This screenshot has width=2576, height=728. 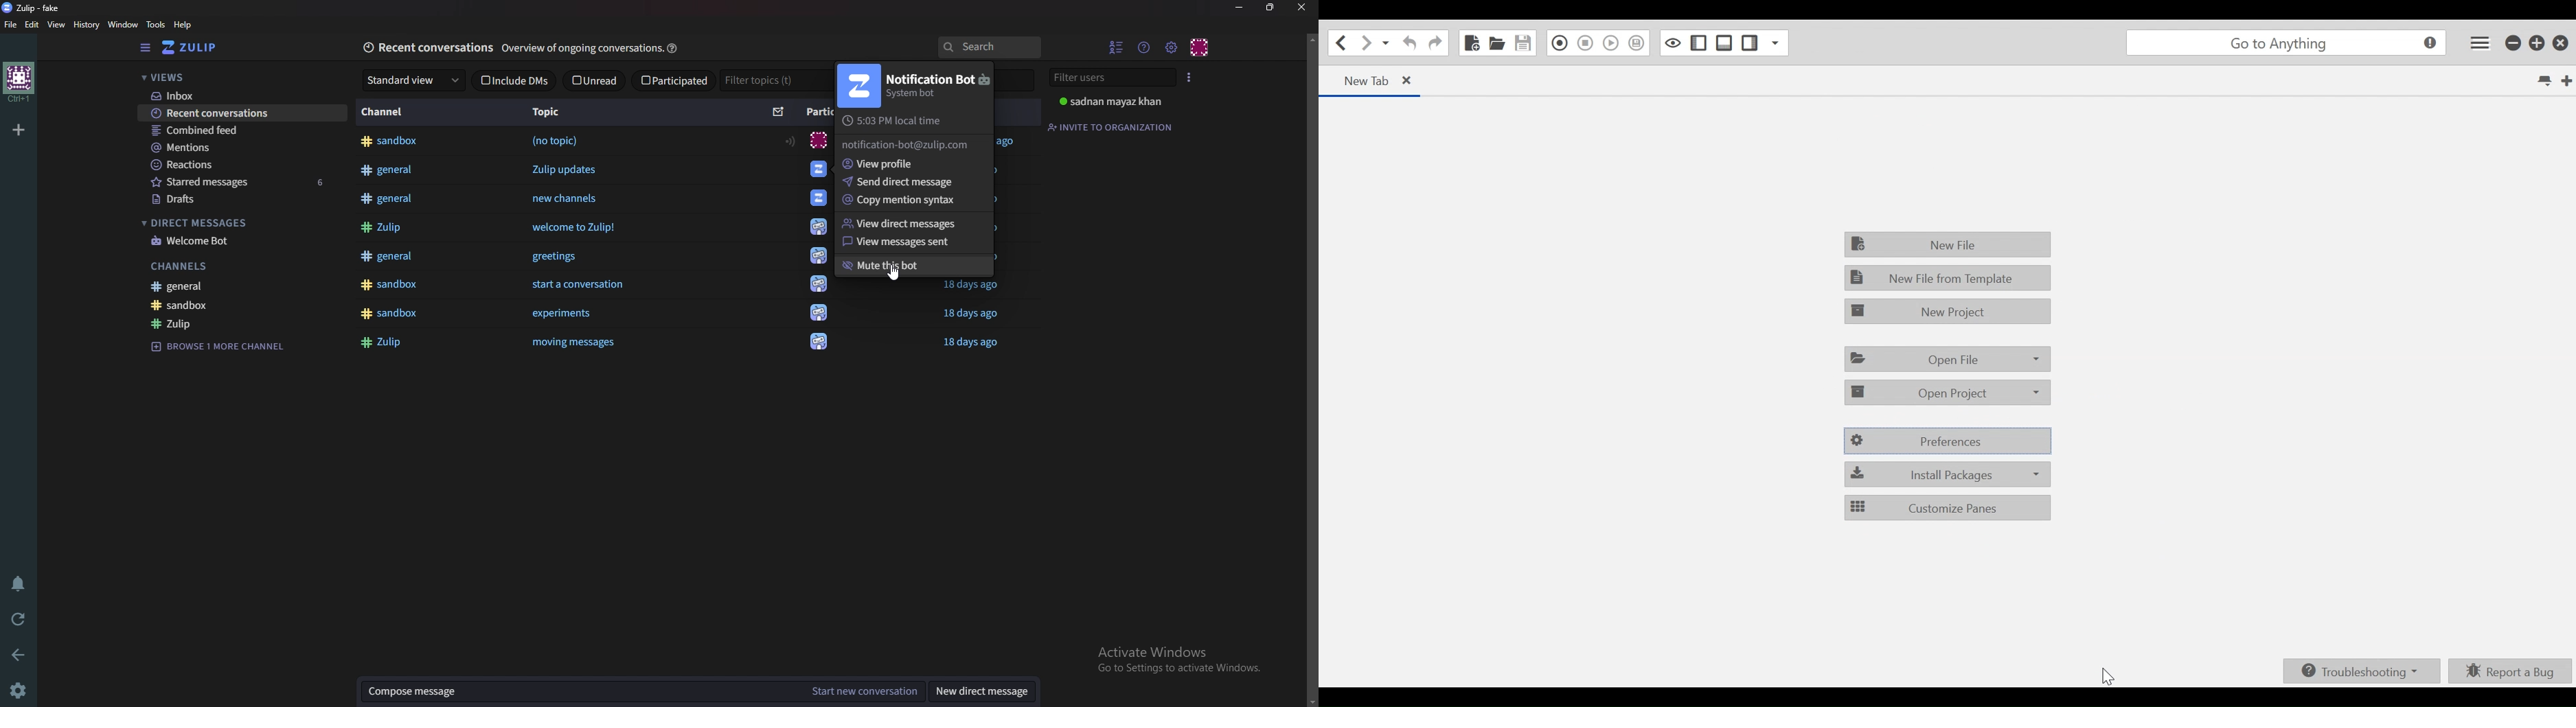 I want to click on icon, so click(x=822, y=339).